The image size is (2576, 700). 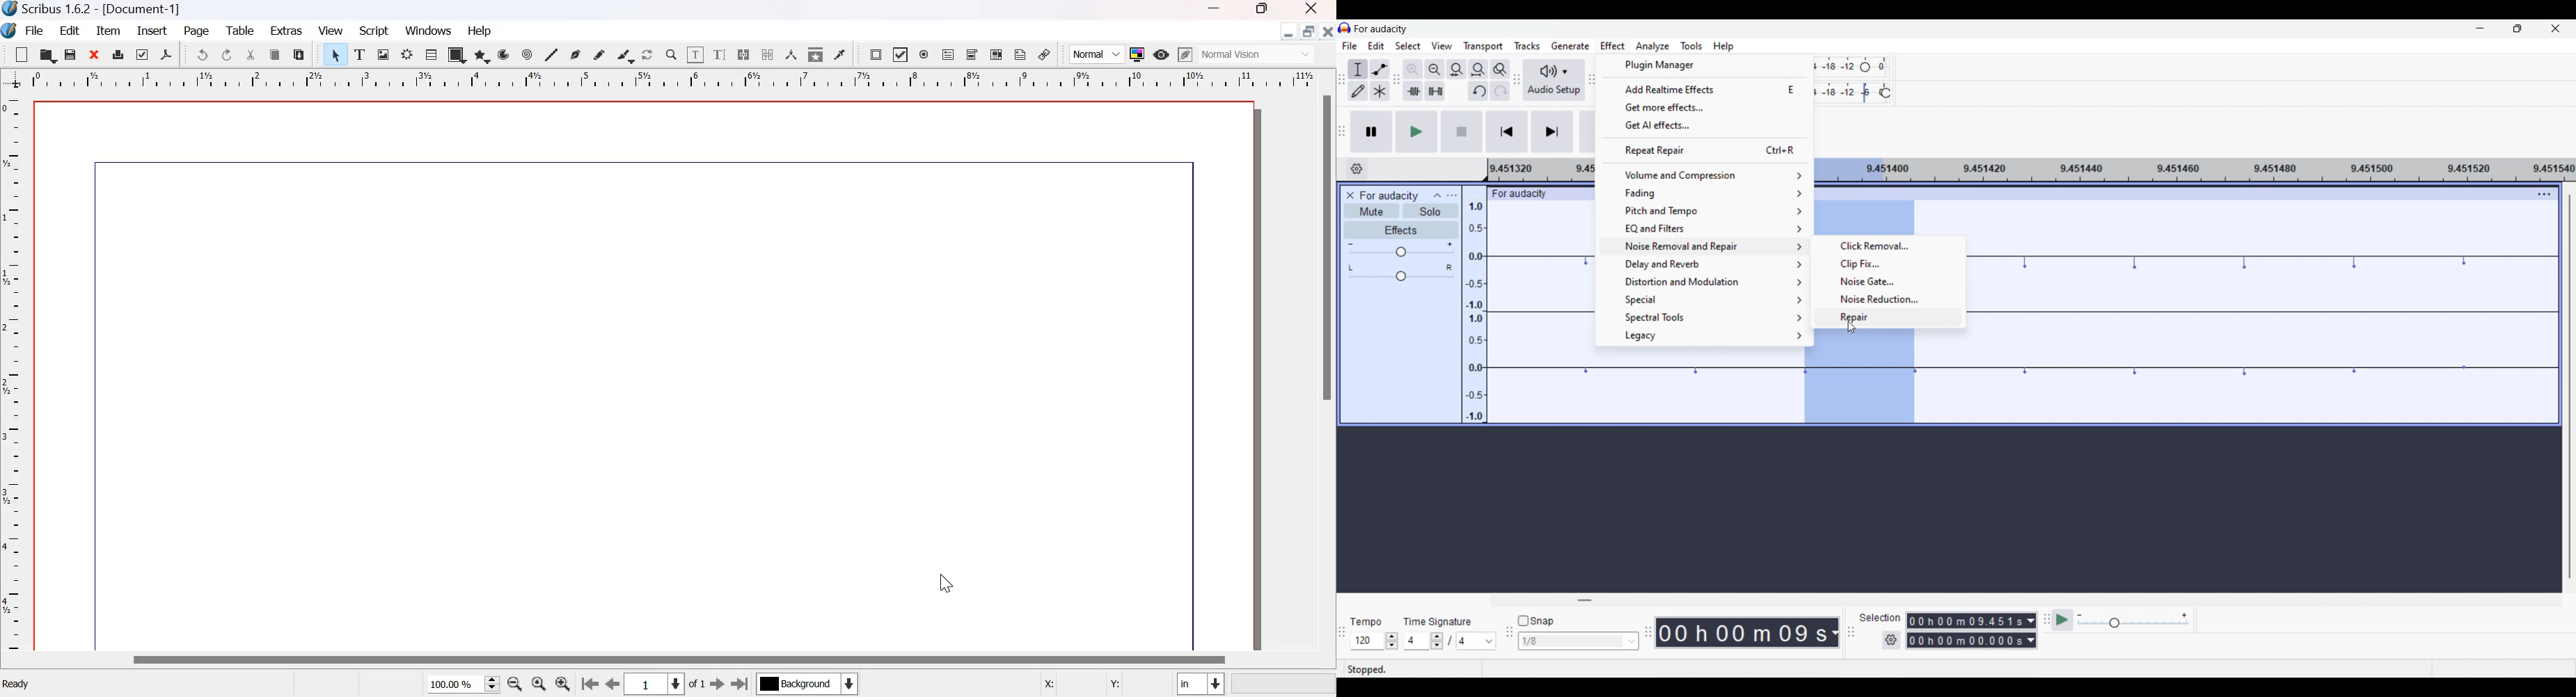 What do you see at coordinates (552, 54) in the screenshot?
I see `line` at bounding box center [552, 54].